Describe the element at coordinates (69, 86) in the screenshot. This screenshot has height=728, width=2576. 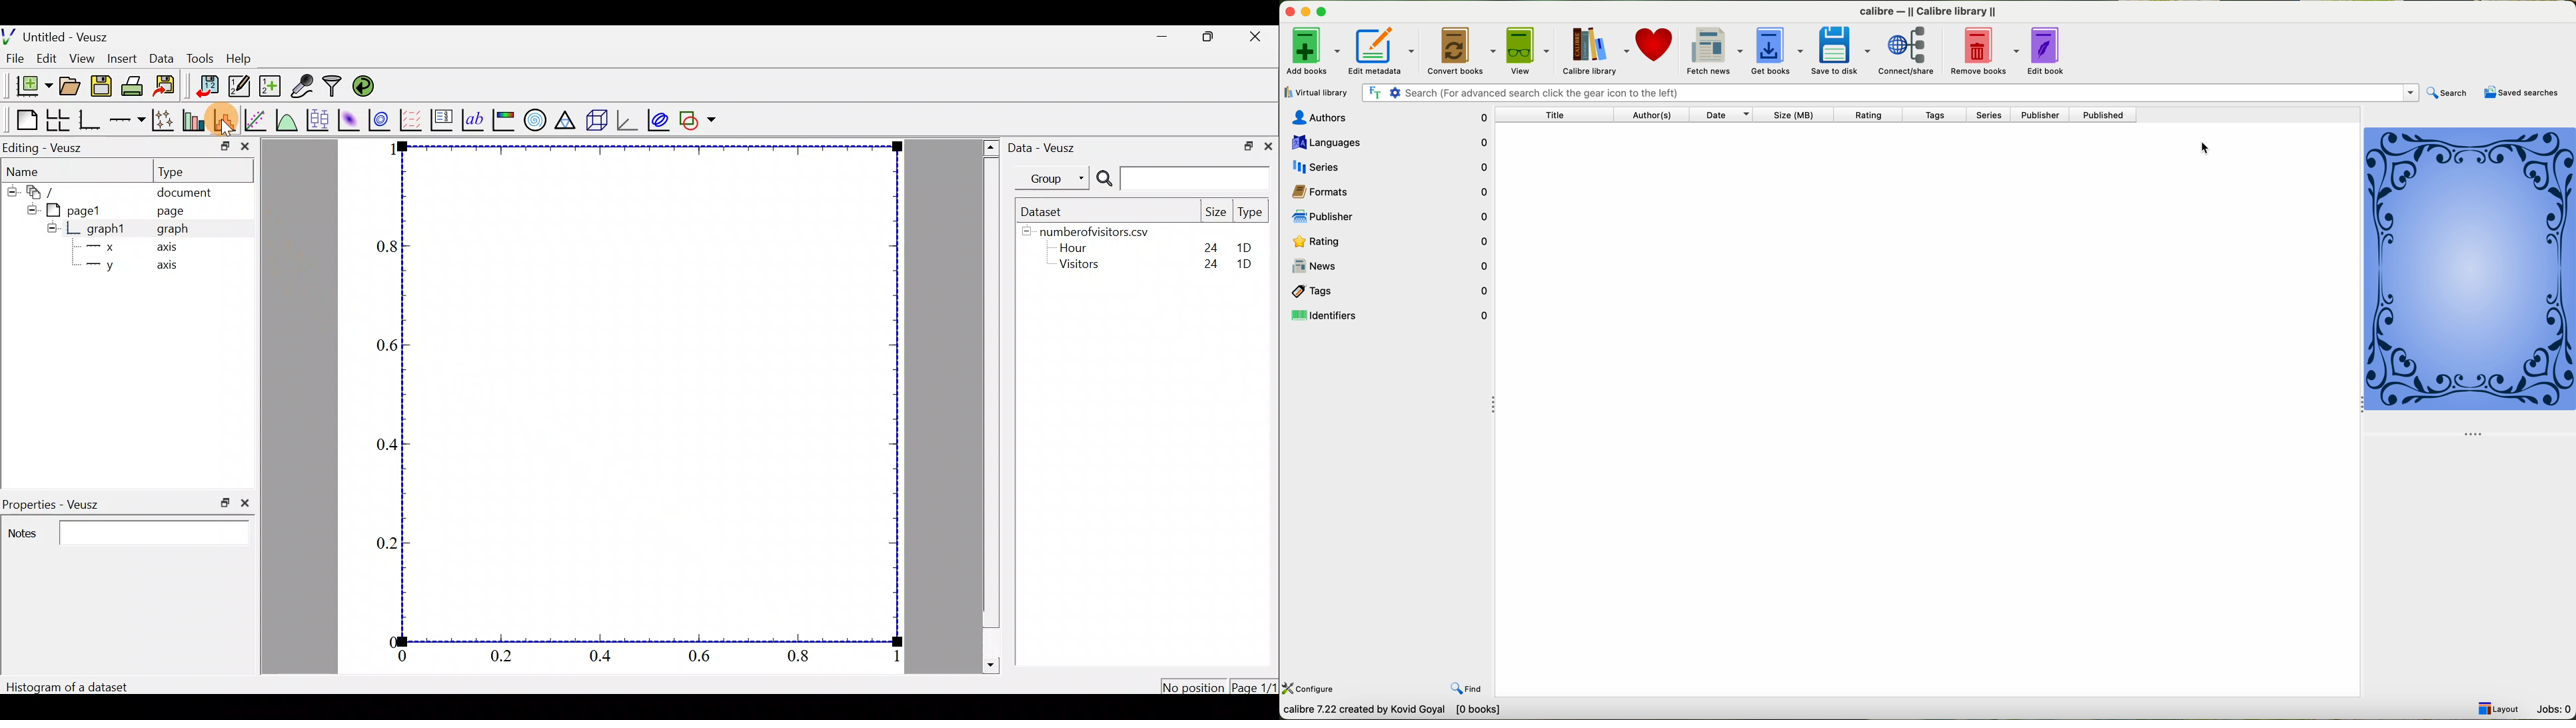
I see `open a document` at that location.